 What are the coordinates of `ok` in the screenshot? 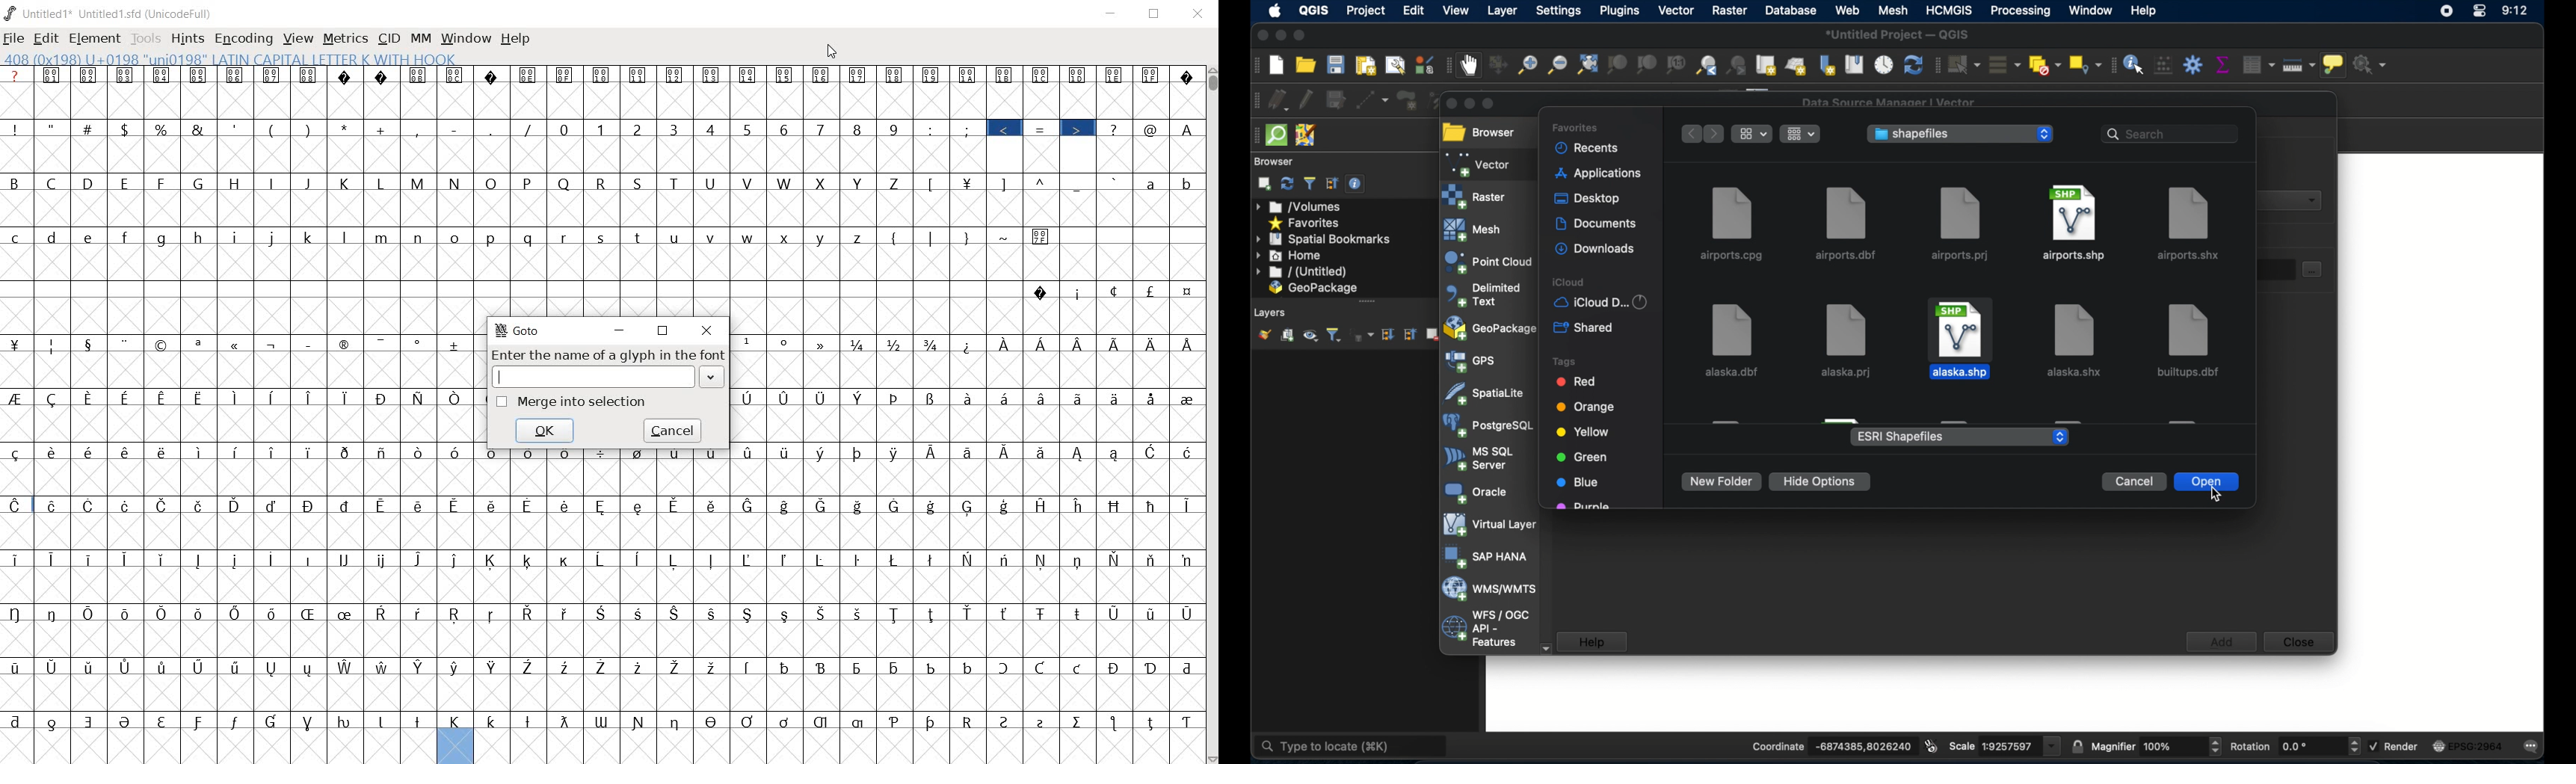 It's located at (551, 429).